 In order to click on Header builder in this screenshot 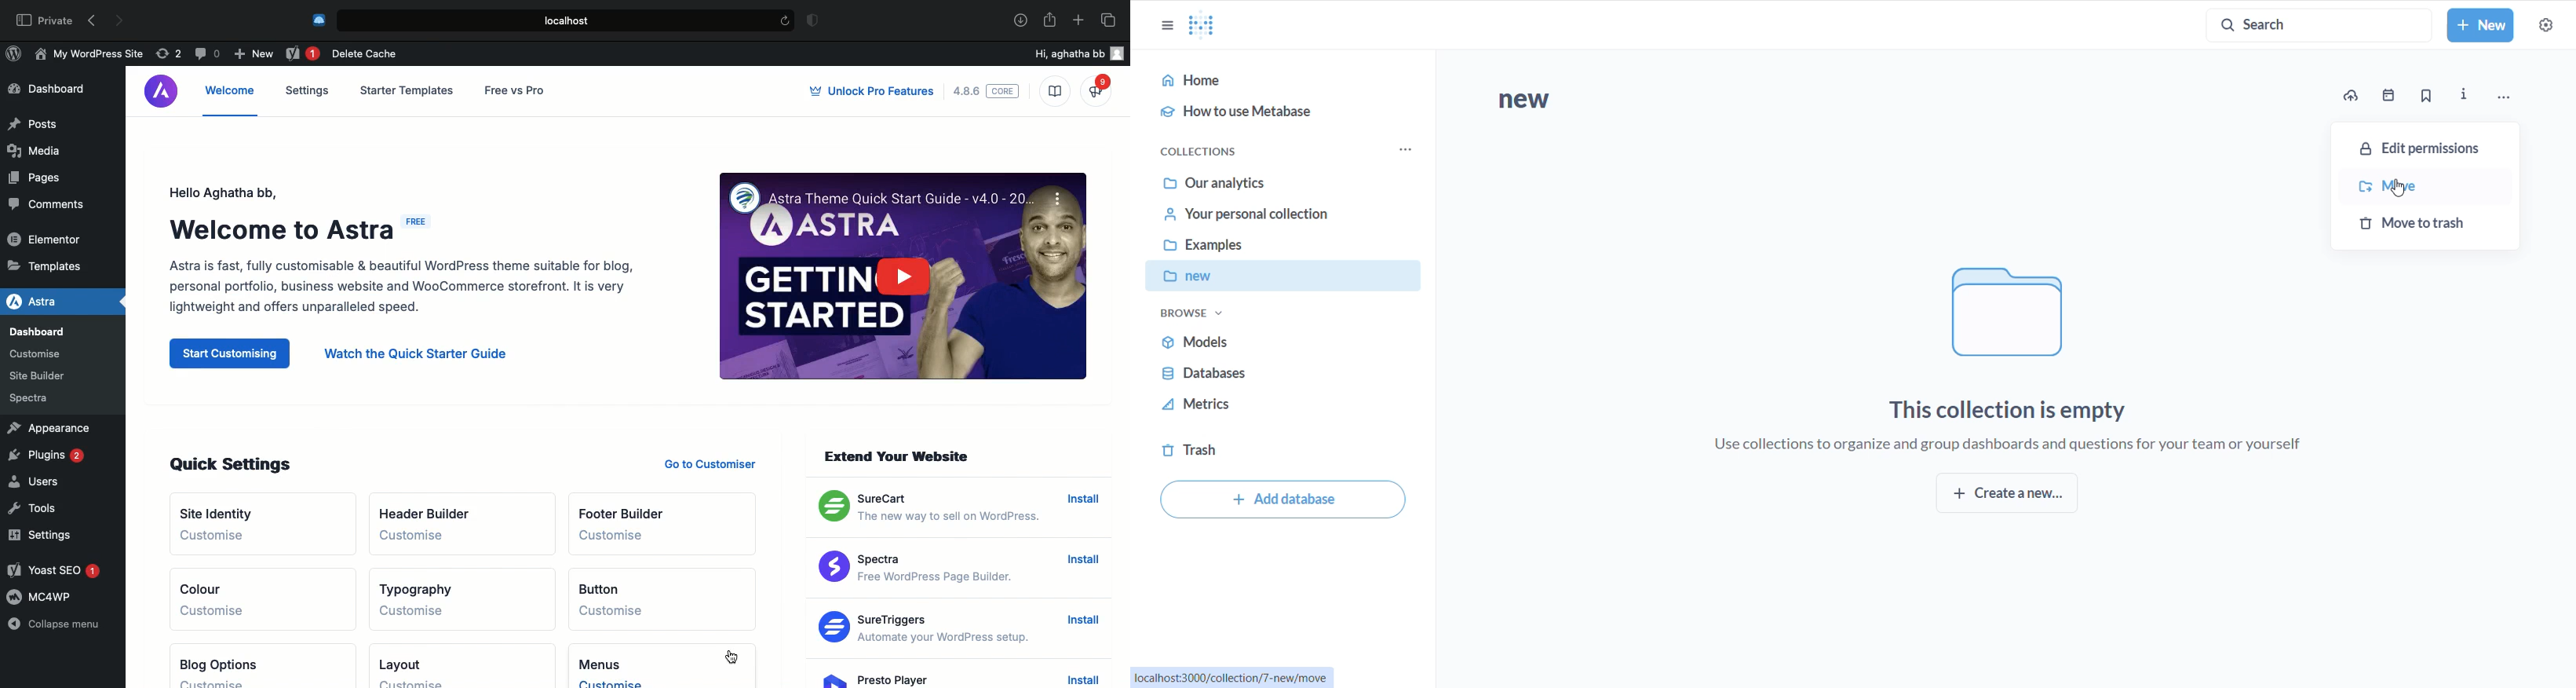, I will do `click(425, 514)`.